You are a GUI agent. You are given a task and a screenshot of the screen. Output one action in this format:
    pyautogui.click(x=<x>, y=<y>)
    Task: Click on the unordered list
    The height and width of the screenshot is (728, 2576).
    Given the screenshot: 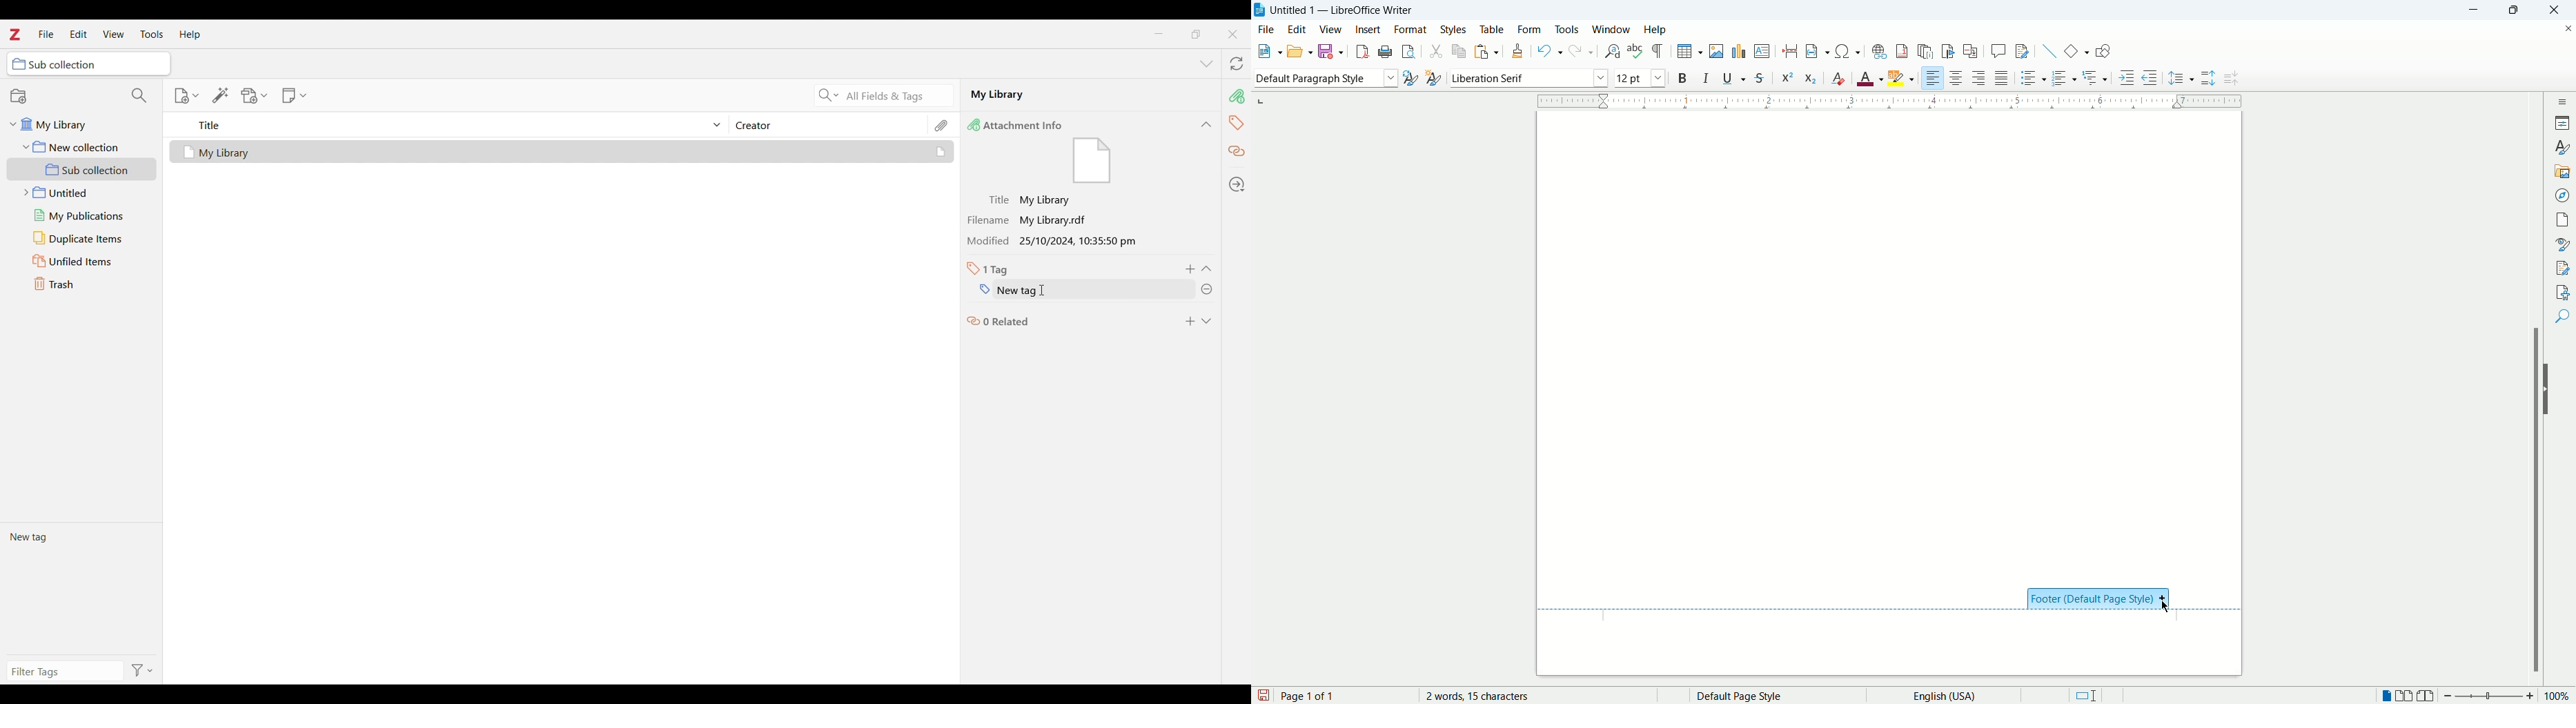 What is the action you would take?
    pyautogui.click(x=2031, y=78)
    